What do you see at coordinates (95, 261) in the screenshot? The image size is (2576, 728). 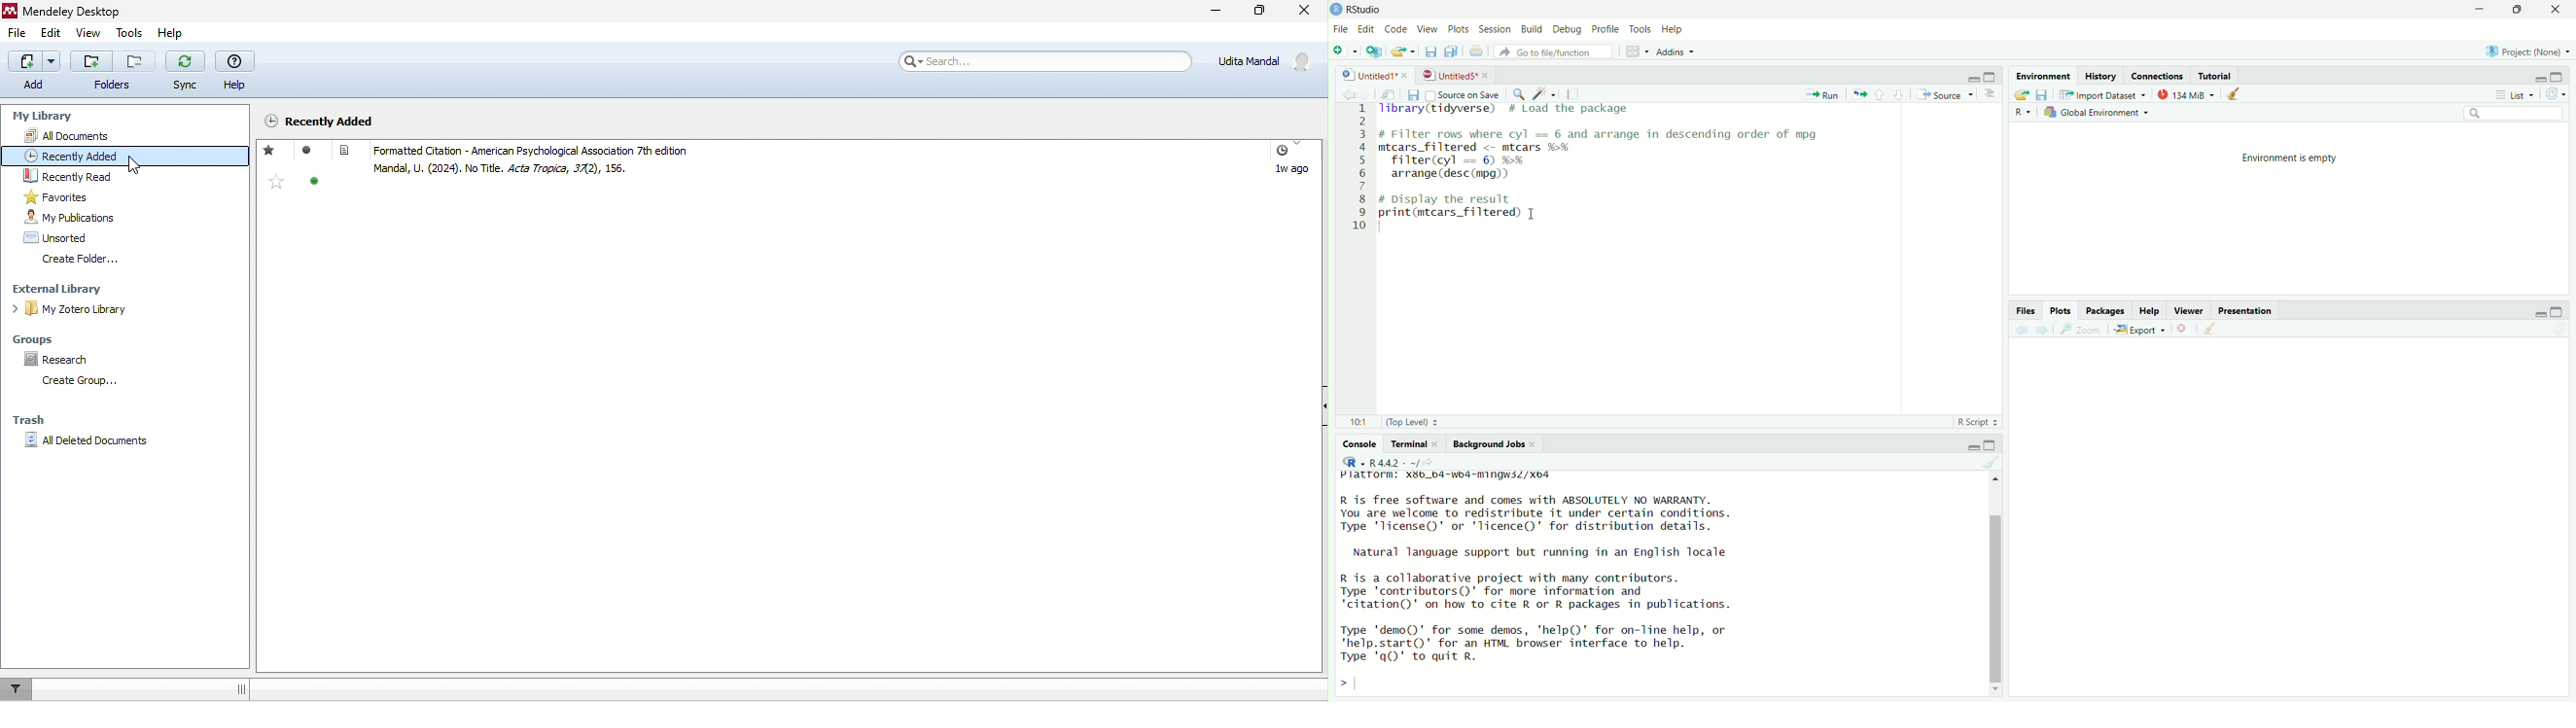 I see `create folder` at bounding box center [95, 261].